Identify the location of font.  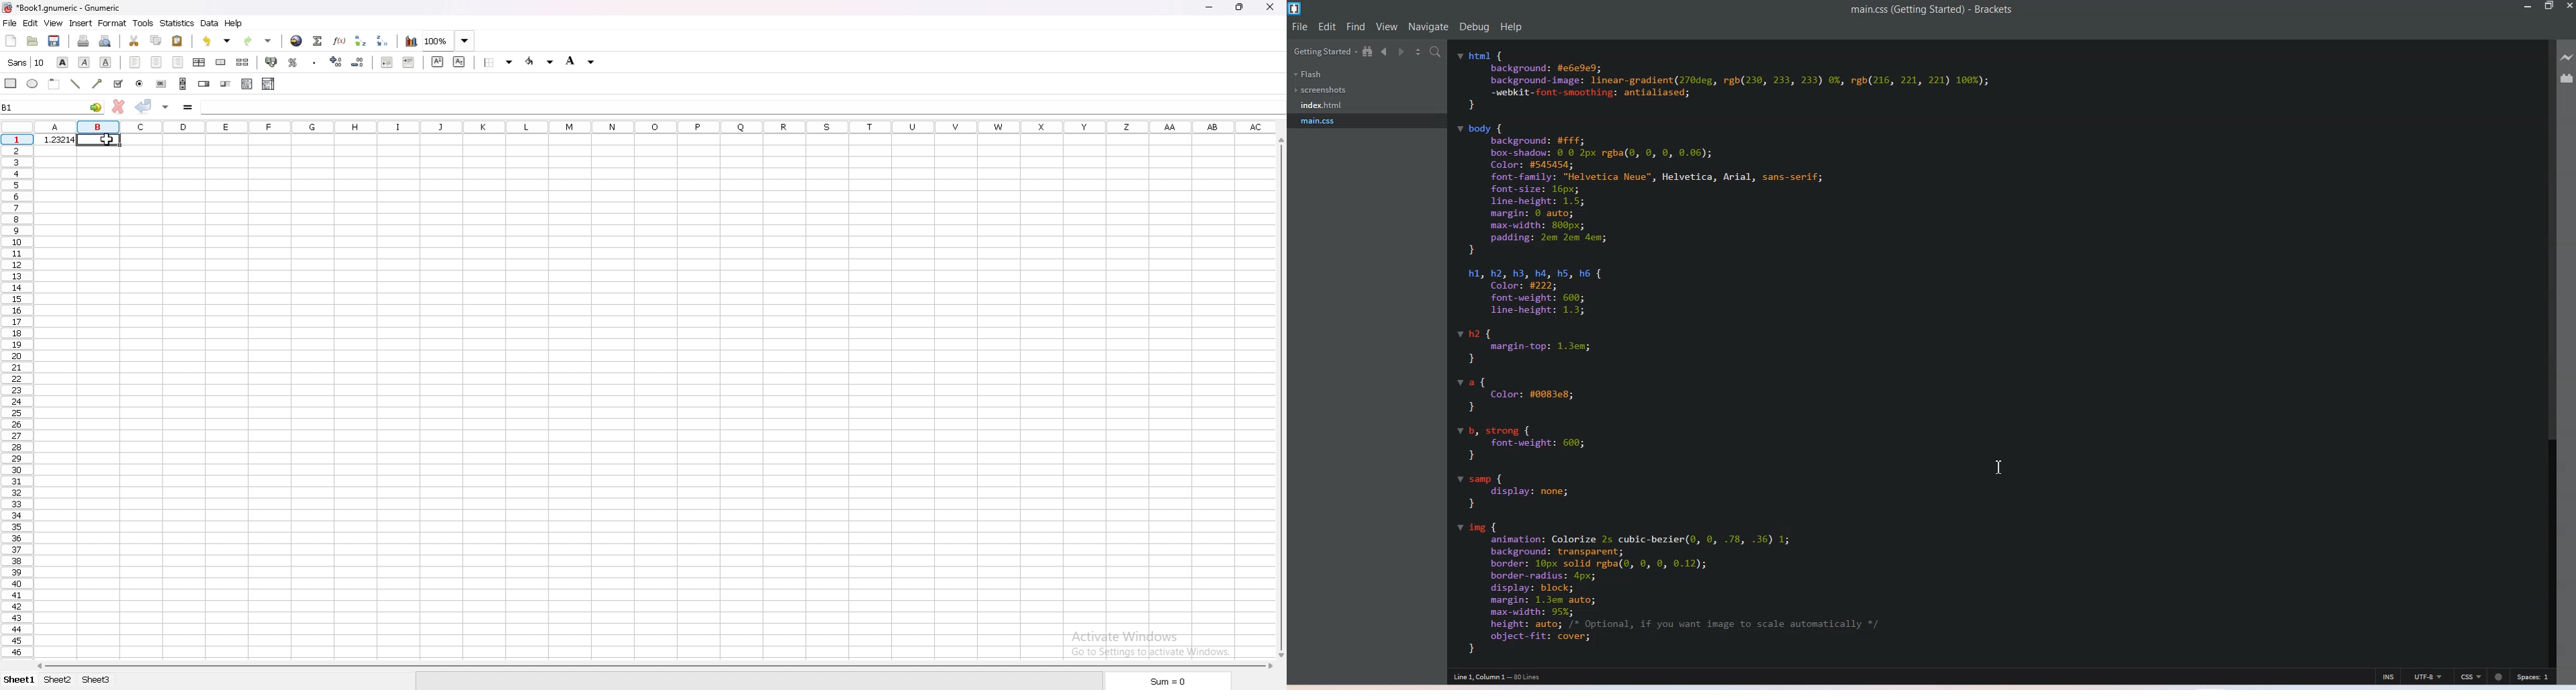
(27, 62).